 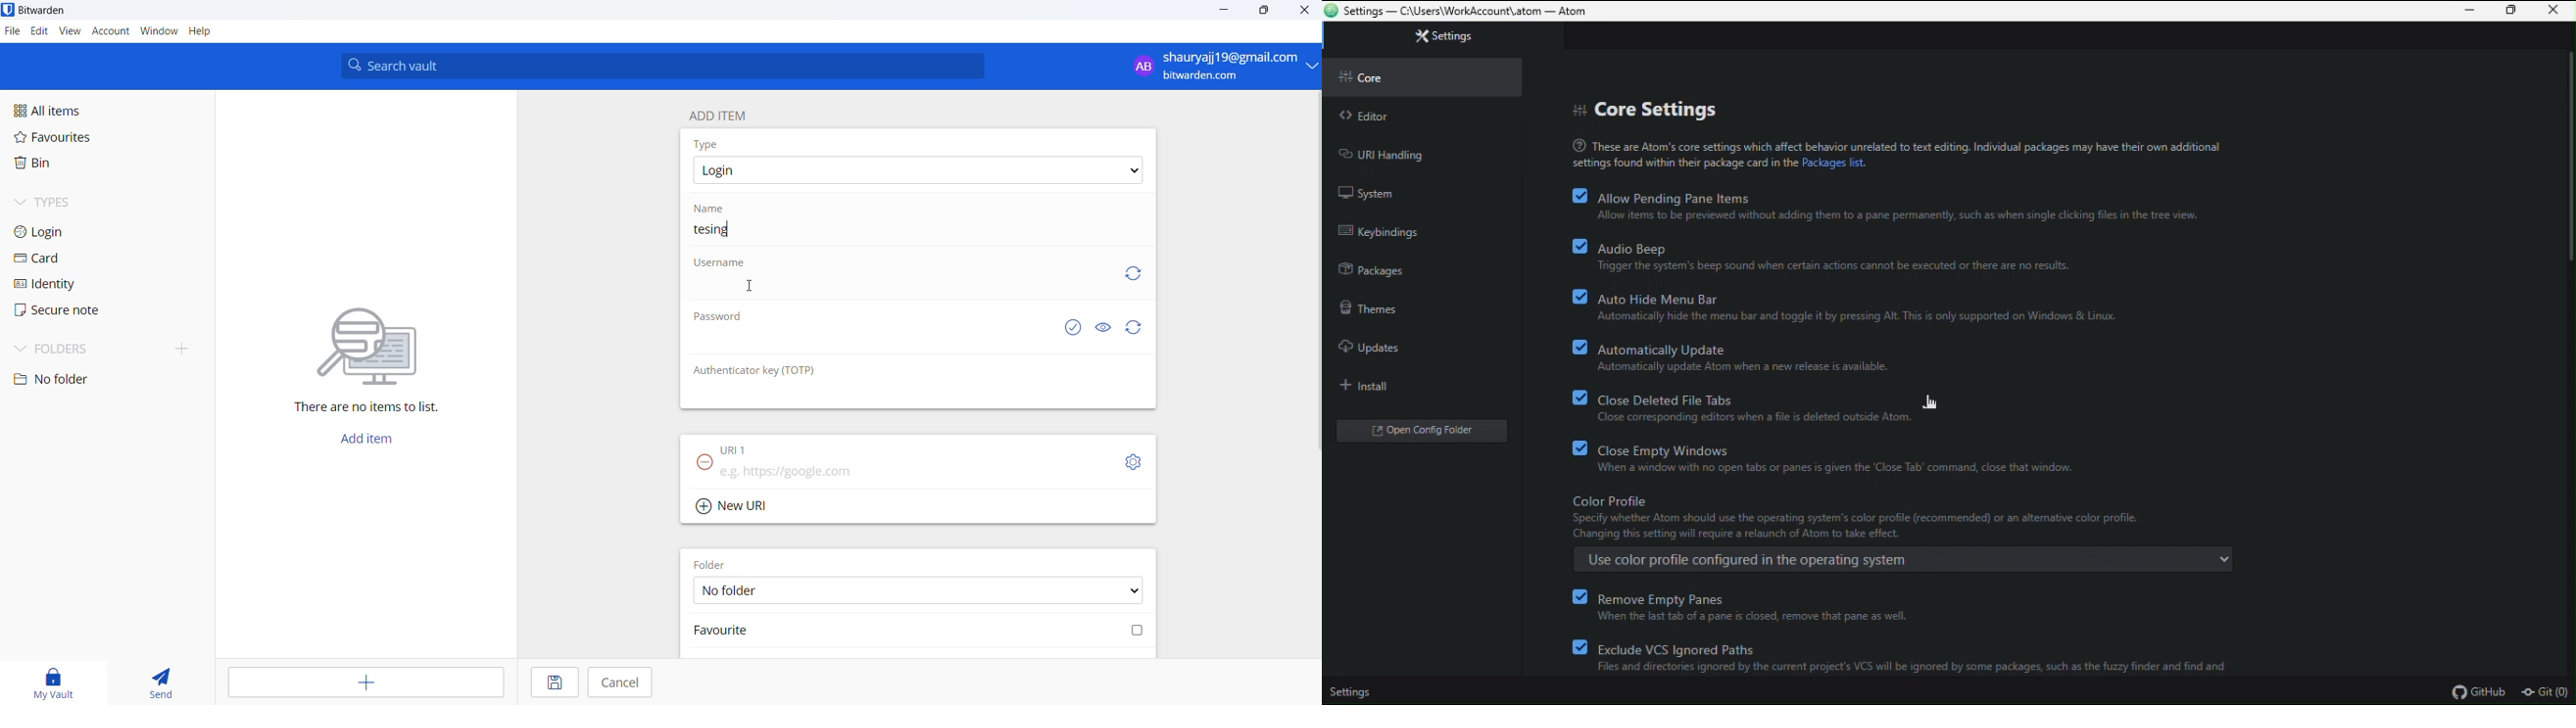 What do you see at coordinates (723, 319) in the screenshot?
I see `Password ` at bounding box center [723, 319].